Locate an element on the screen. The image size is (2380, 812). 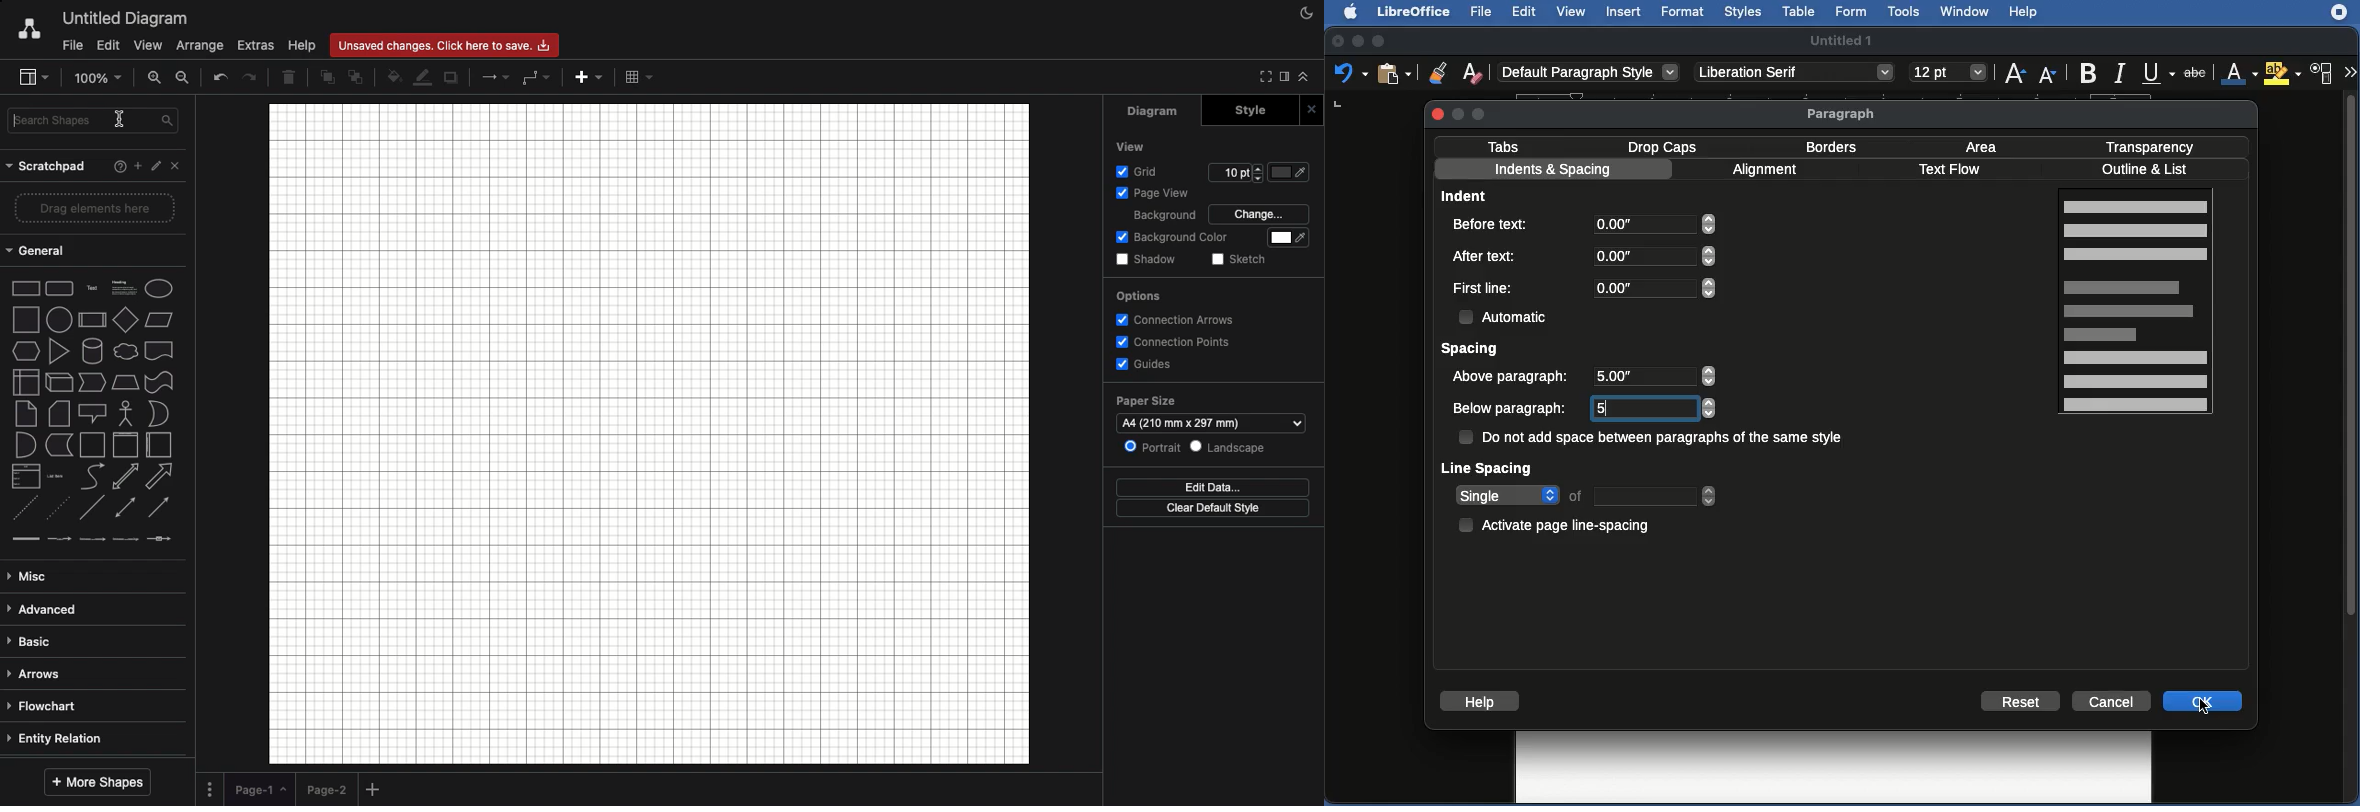
Shadow is located at coordinates (1147, 259).